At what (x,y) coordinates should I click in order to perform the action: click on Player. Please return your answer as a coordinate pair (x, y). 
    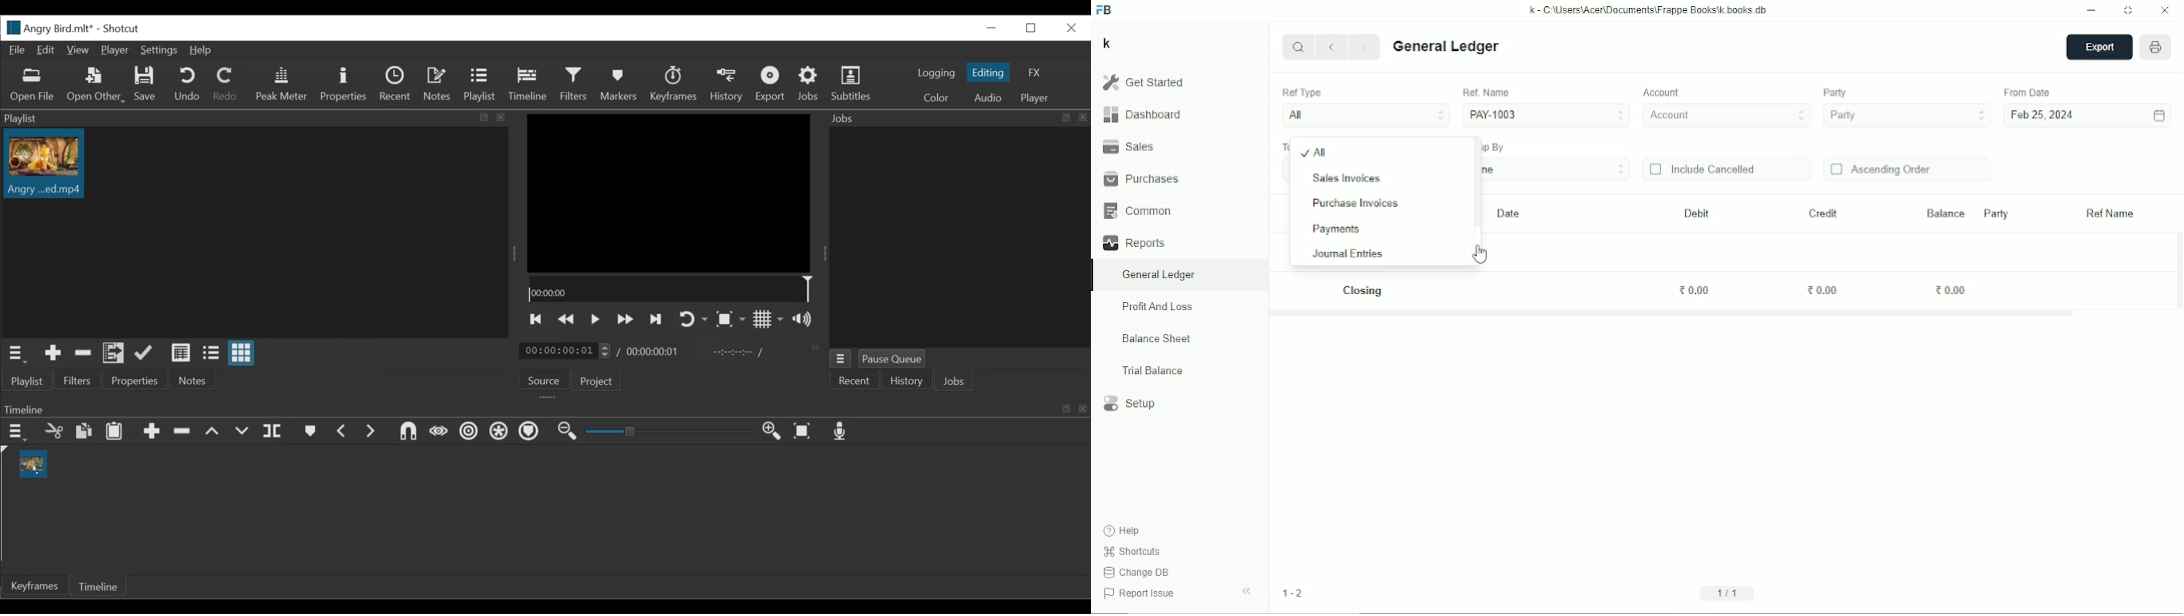
    Looking at the image, I should click on (1036, 97).